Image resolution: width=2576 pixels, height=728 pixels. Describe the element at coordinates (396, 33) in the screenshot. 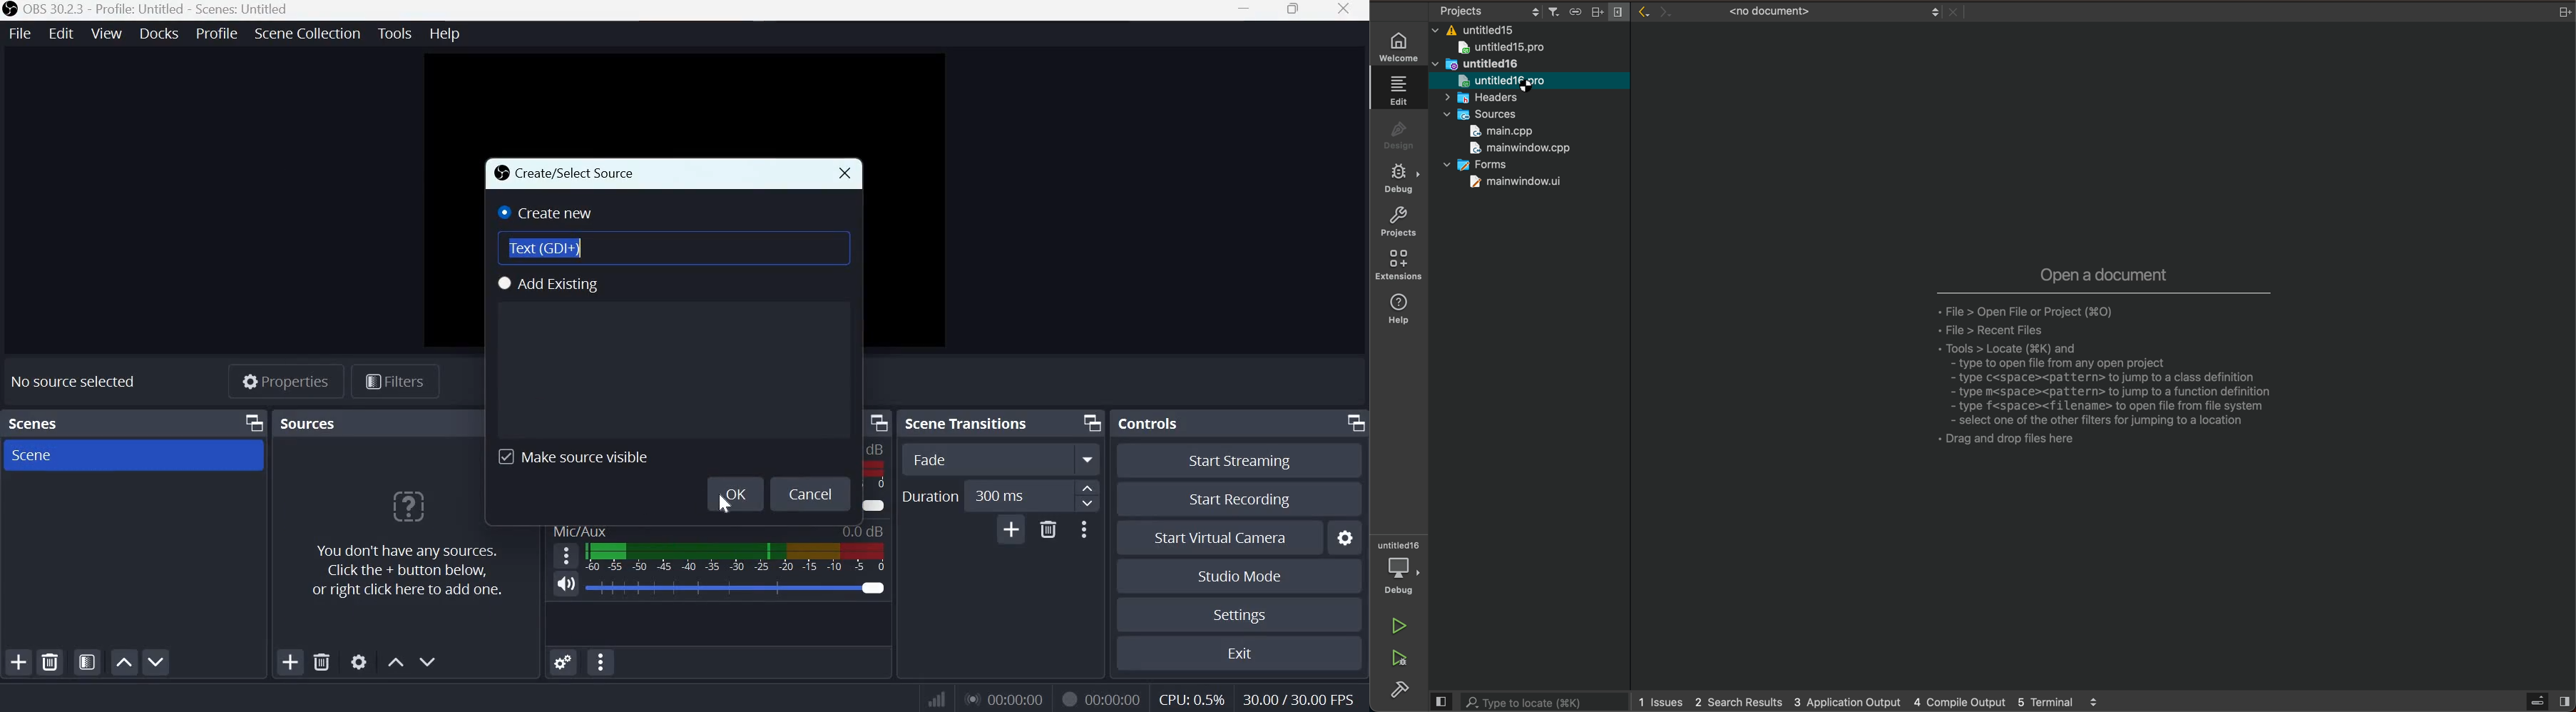

I see `Tools` at that location.